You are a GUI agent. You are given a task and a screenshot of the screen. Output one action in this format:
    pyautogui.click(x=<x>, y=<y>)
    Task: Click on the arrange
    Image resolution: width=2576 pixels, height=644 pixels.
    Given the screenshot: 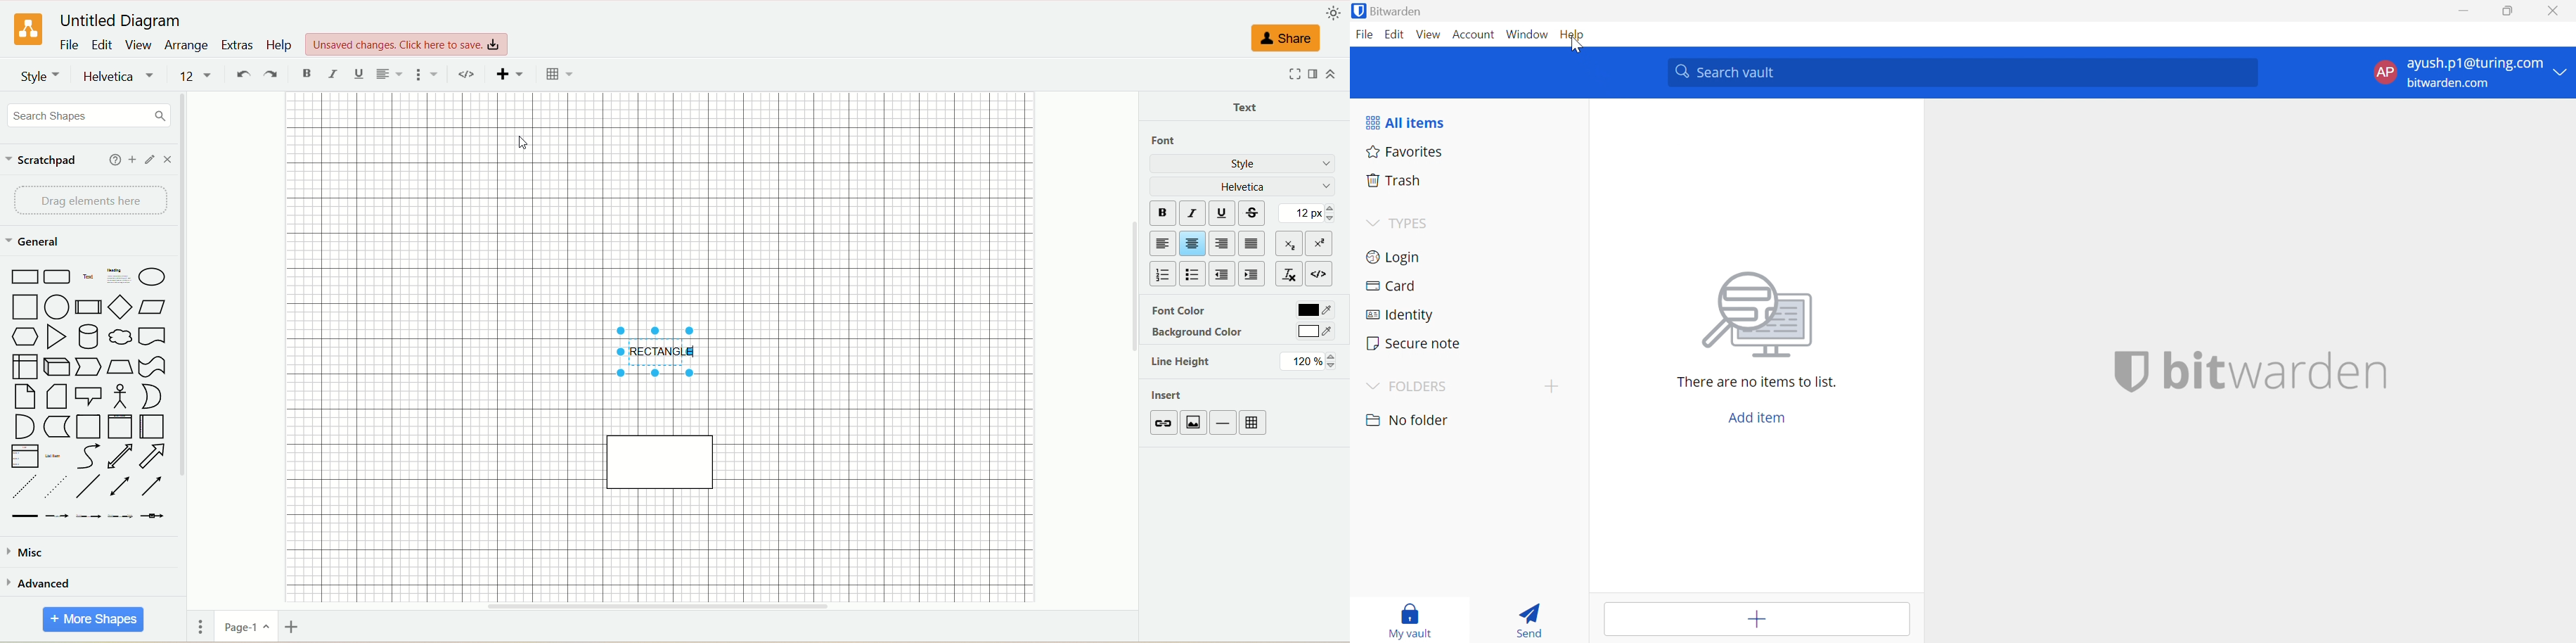 What is the action you would take?
    pyautogui.click(x=186, y=46)
    